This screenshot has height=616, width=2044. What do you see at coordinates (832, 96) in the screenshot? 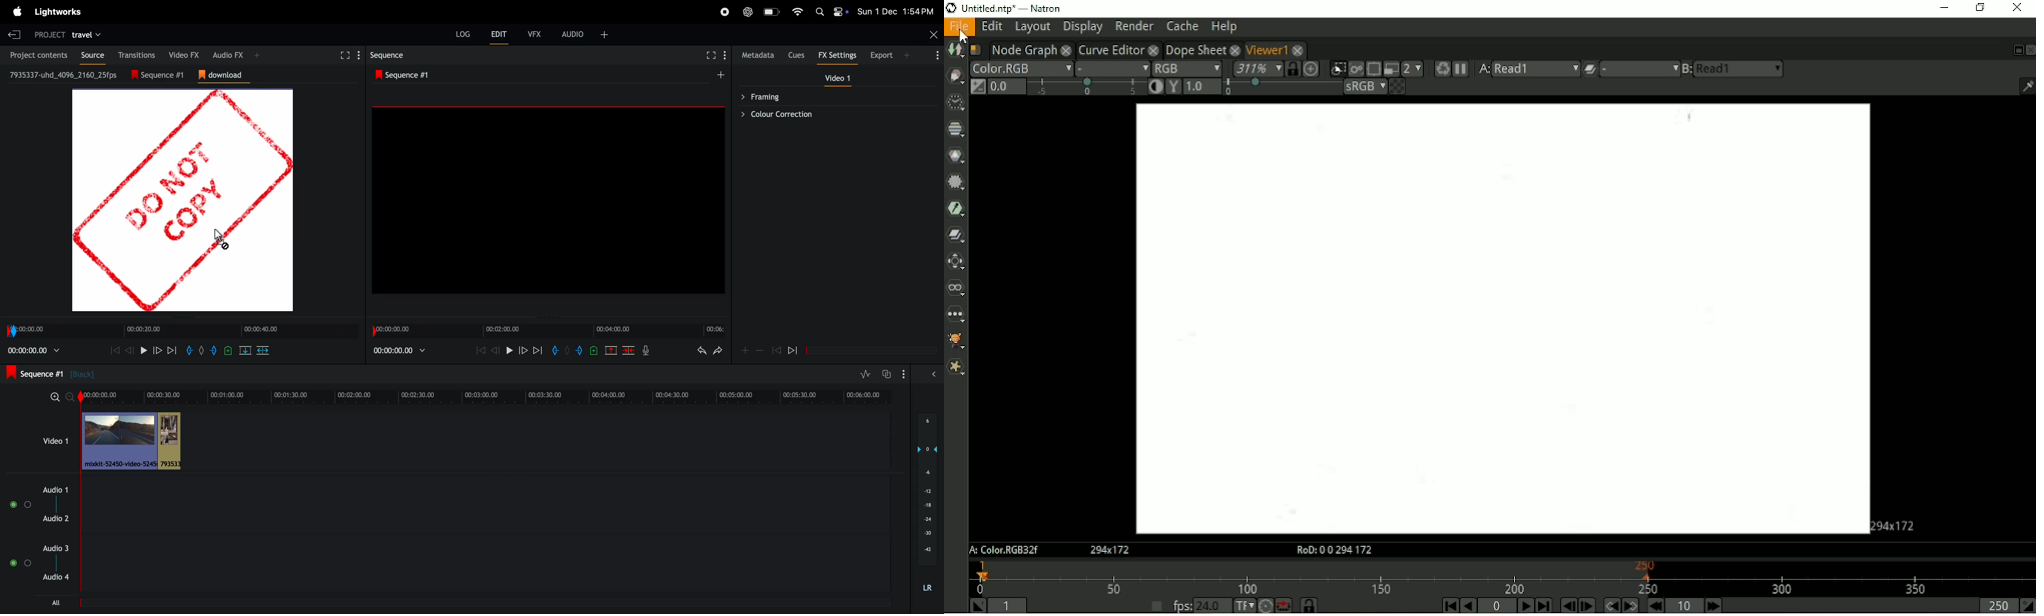
I see `framing` at bounding box center [832, 96].